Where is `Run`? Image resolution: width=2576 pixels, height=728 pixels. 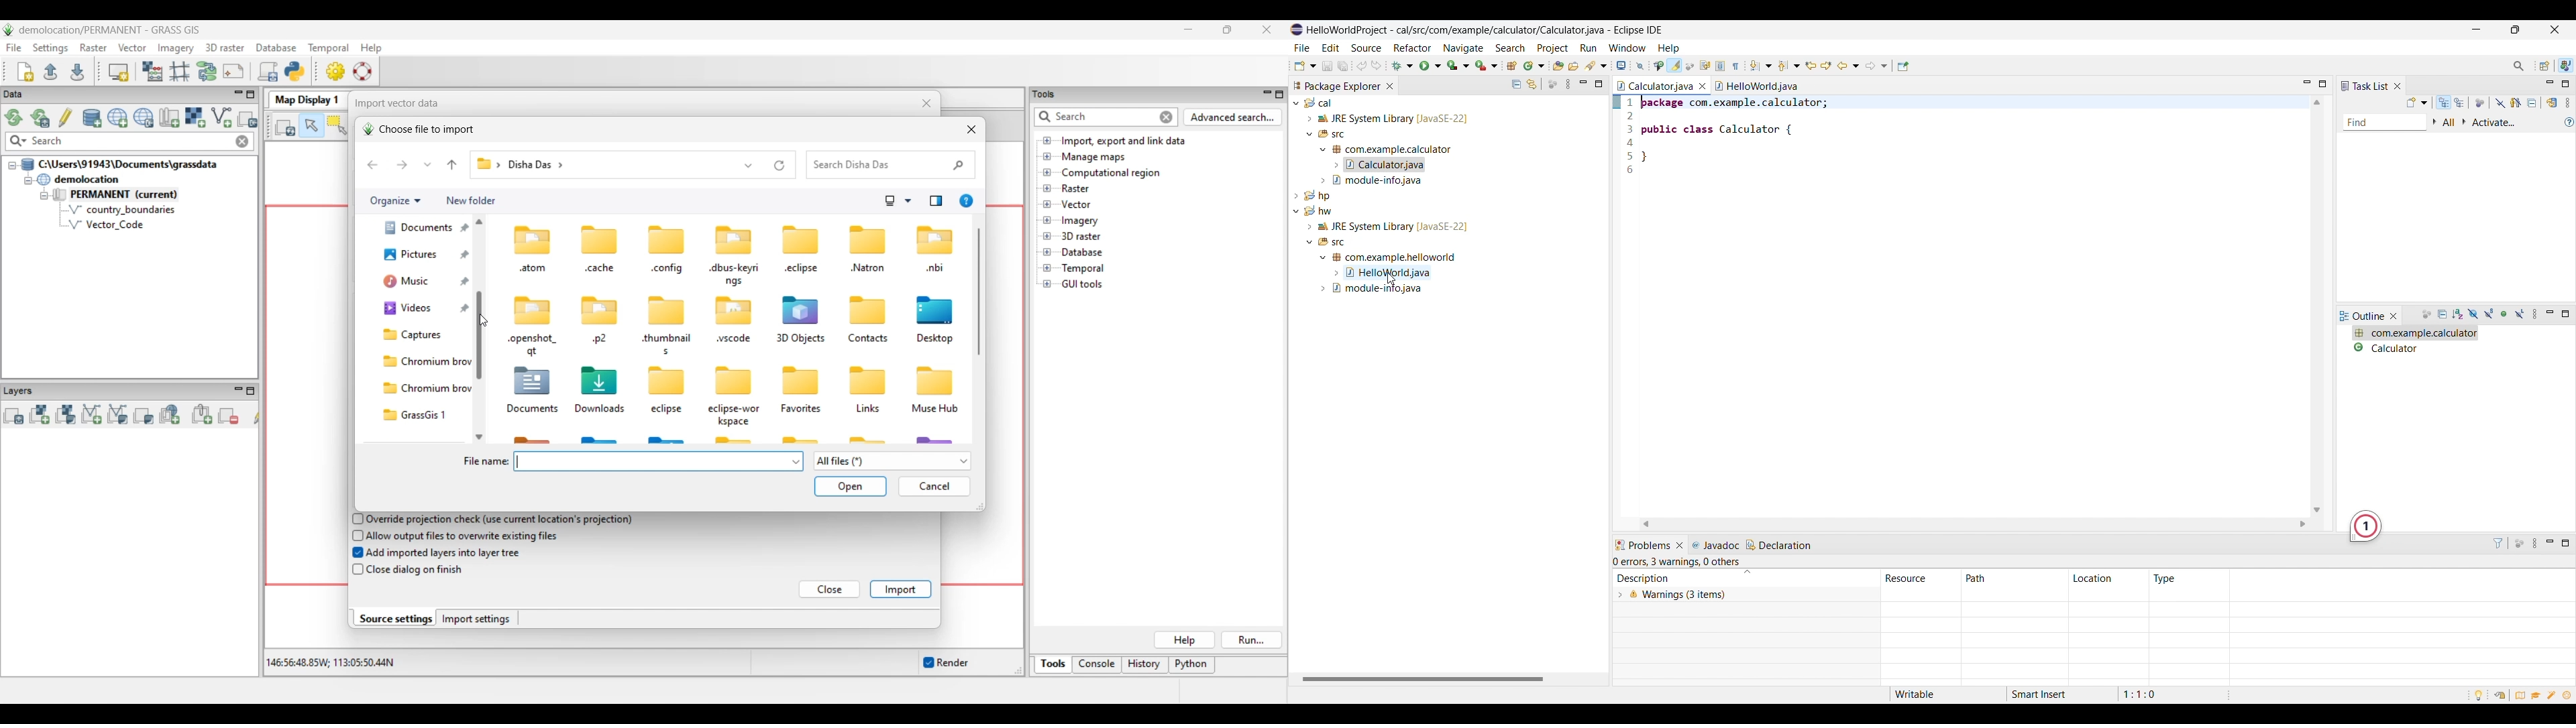
Run is located at coordinates (1588, 48).